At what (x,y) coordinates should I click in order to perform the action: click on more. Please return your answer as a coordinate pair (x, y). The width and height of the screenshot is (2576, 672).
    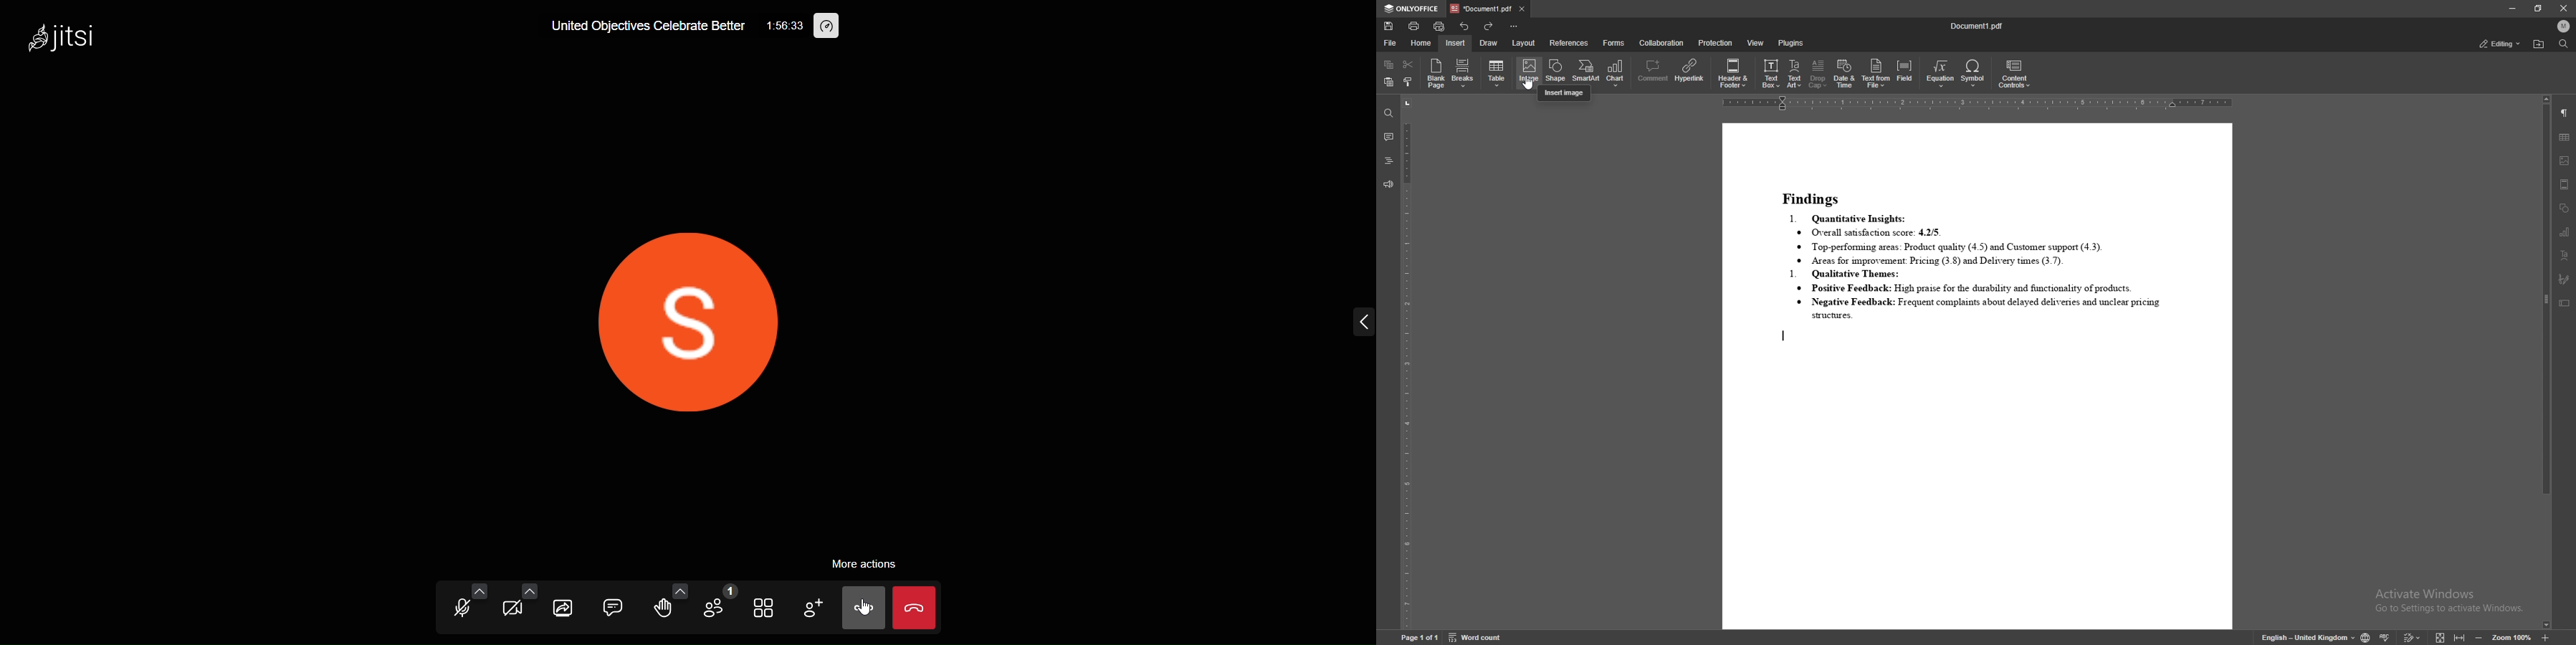
    Looking at the image, I should click on (864, 608).